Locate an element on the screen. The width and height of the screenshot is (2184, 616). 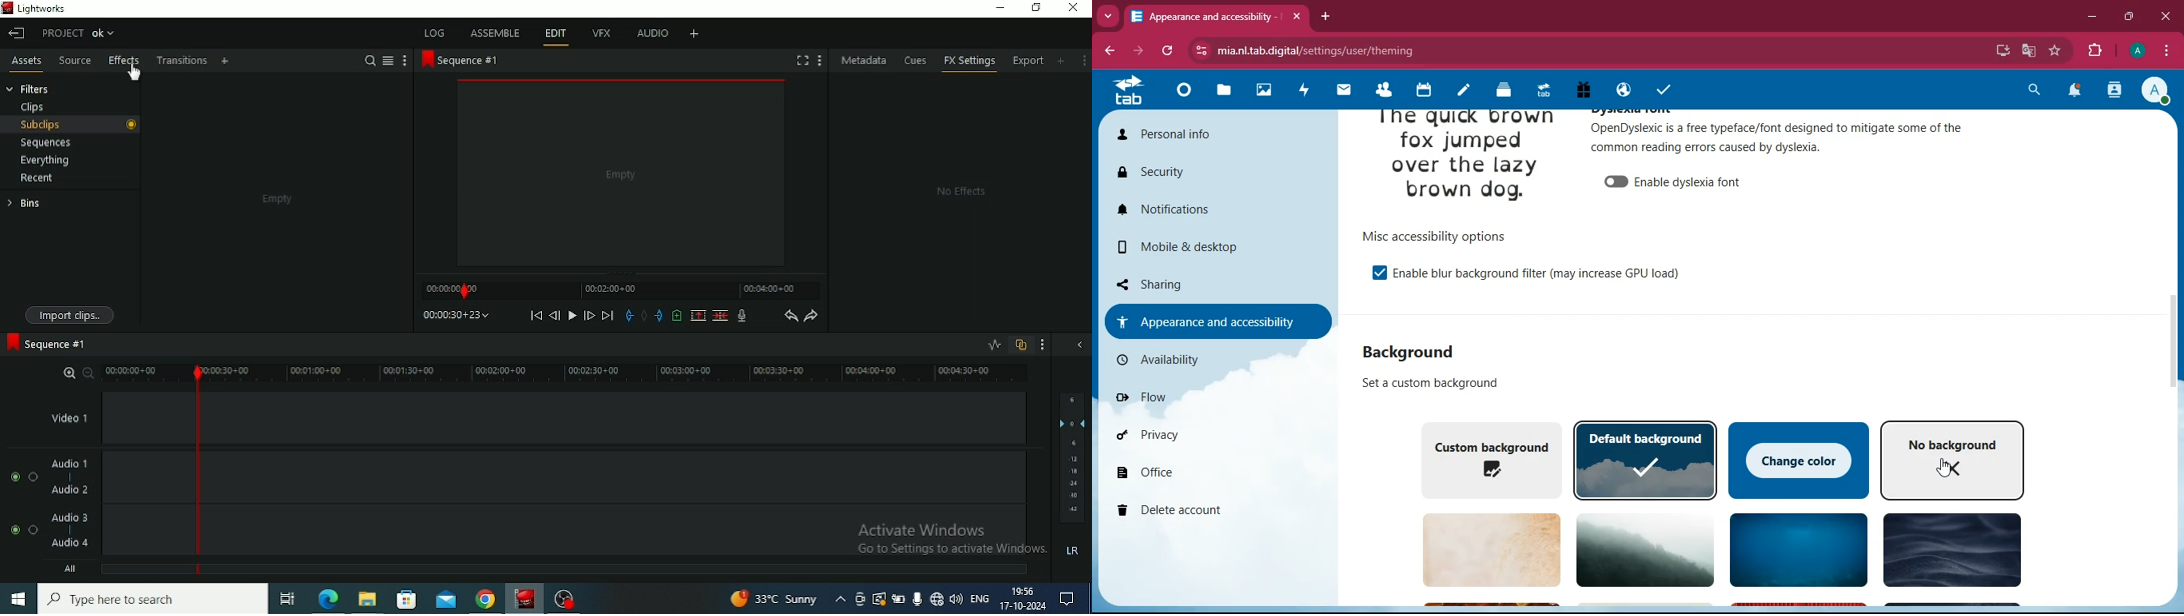
Audio 1  and 2 is located at coordinates (626, 477).